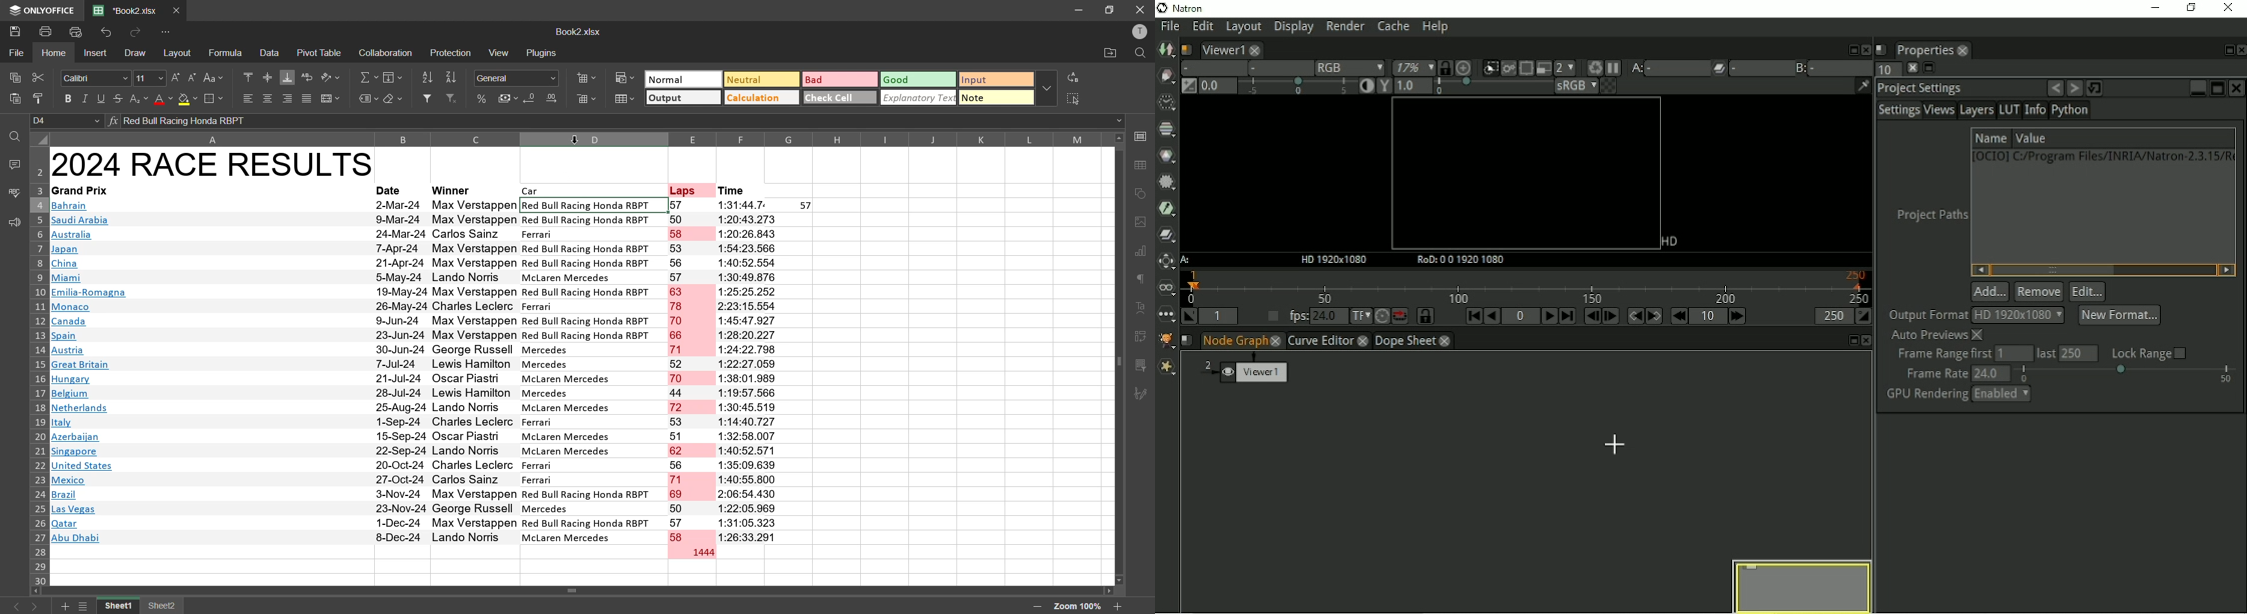 The width and height of the screenshot is (2268, 616). Describe the element at coordinates (13, 163) in the screenshot. I see `comments` at that location.